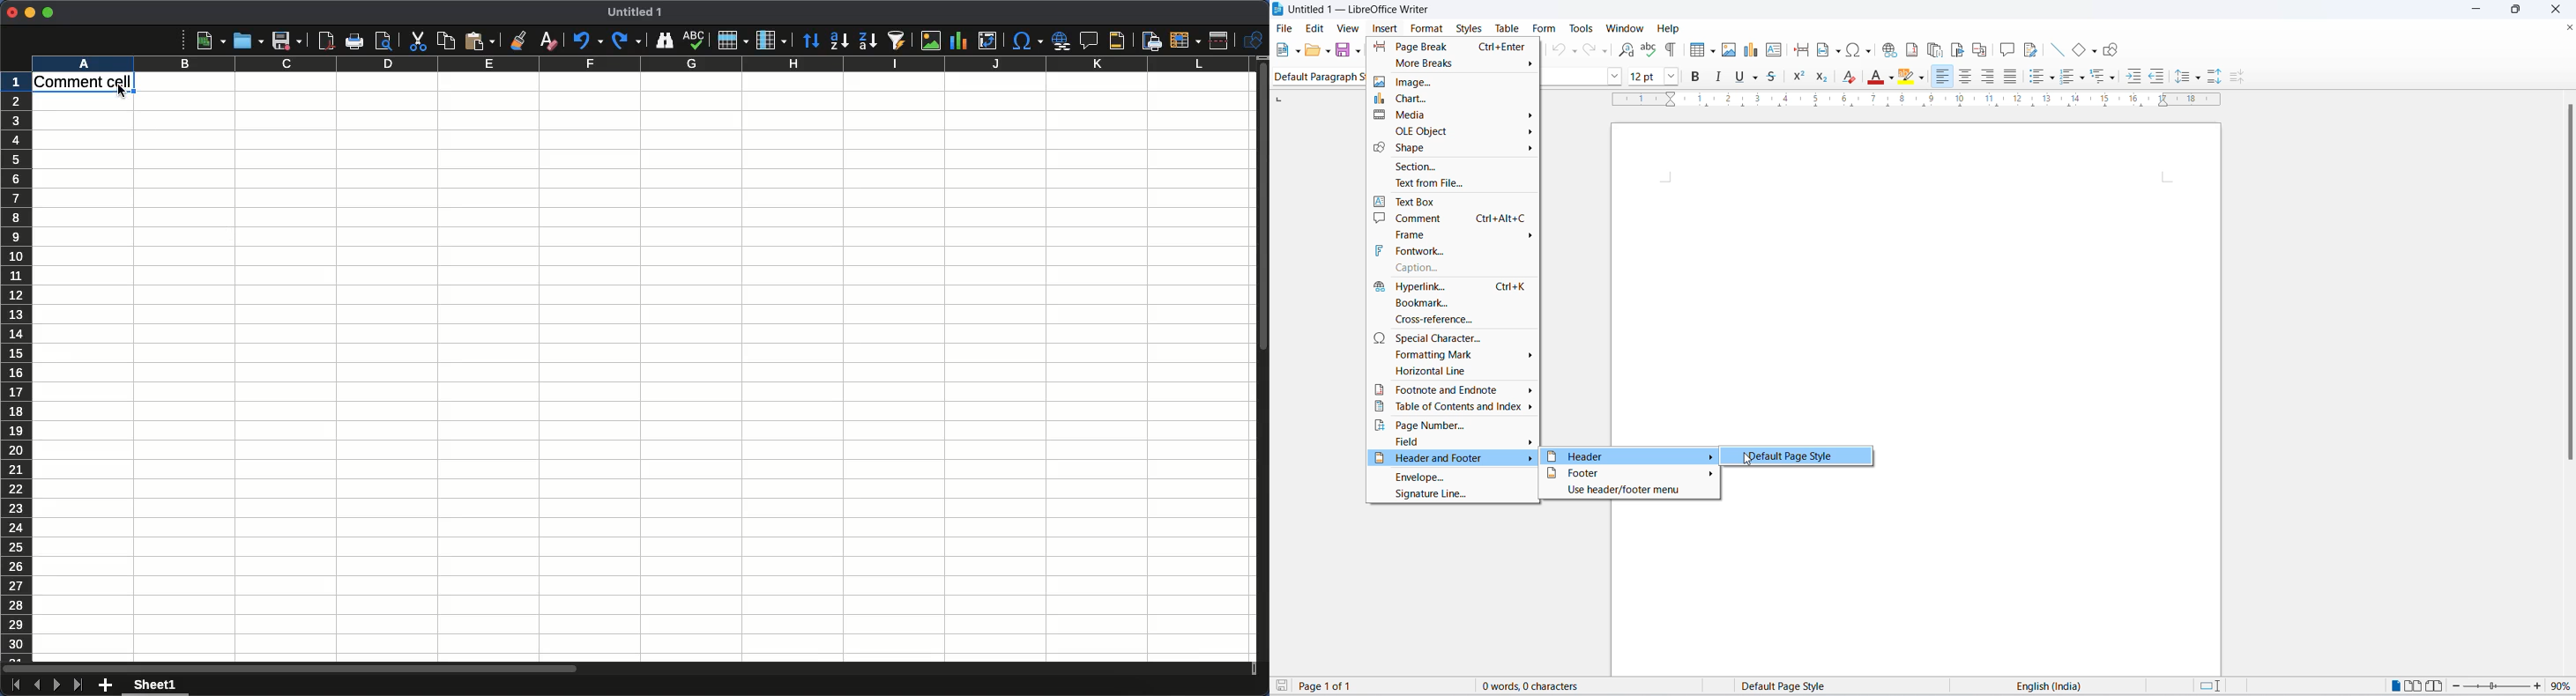 This screenshot has height=700, width=2576. Describe the element at coordinates (1027, 42) in the screenshot. I see `Character` at that location.